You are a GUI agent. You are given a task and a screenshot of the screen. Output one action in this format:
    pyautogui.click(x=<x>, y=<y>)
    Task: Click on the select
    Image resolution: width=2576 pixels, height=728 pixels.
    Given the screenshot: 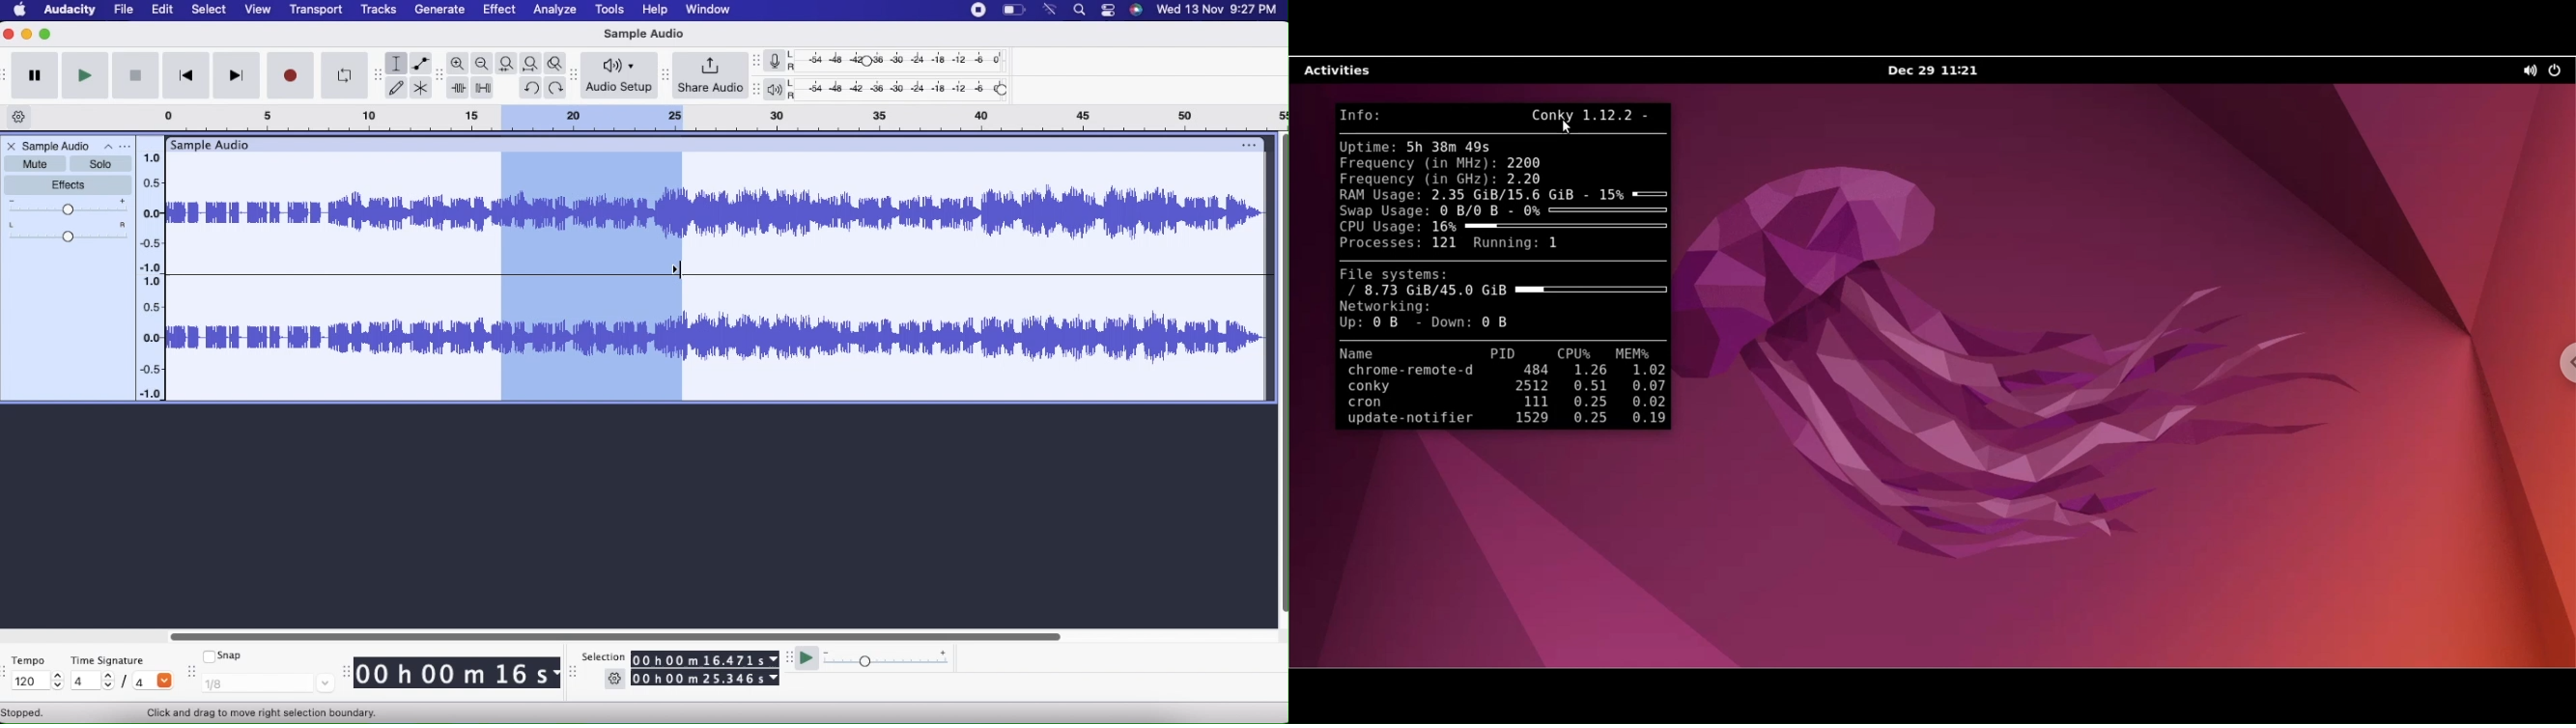 What is the action you would take?
    pyautogui.click(x=209, y=11)
    